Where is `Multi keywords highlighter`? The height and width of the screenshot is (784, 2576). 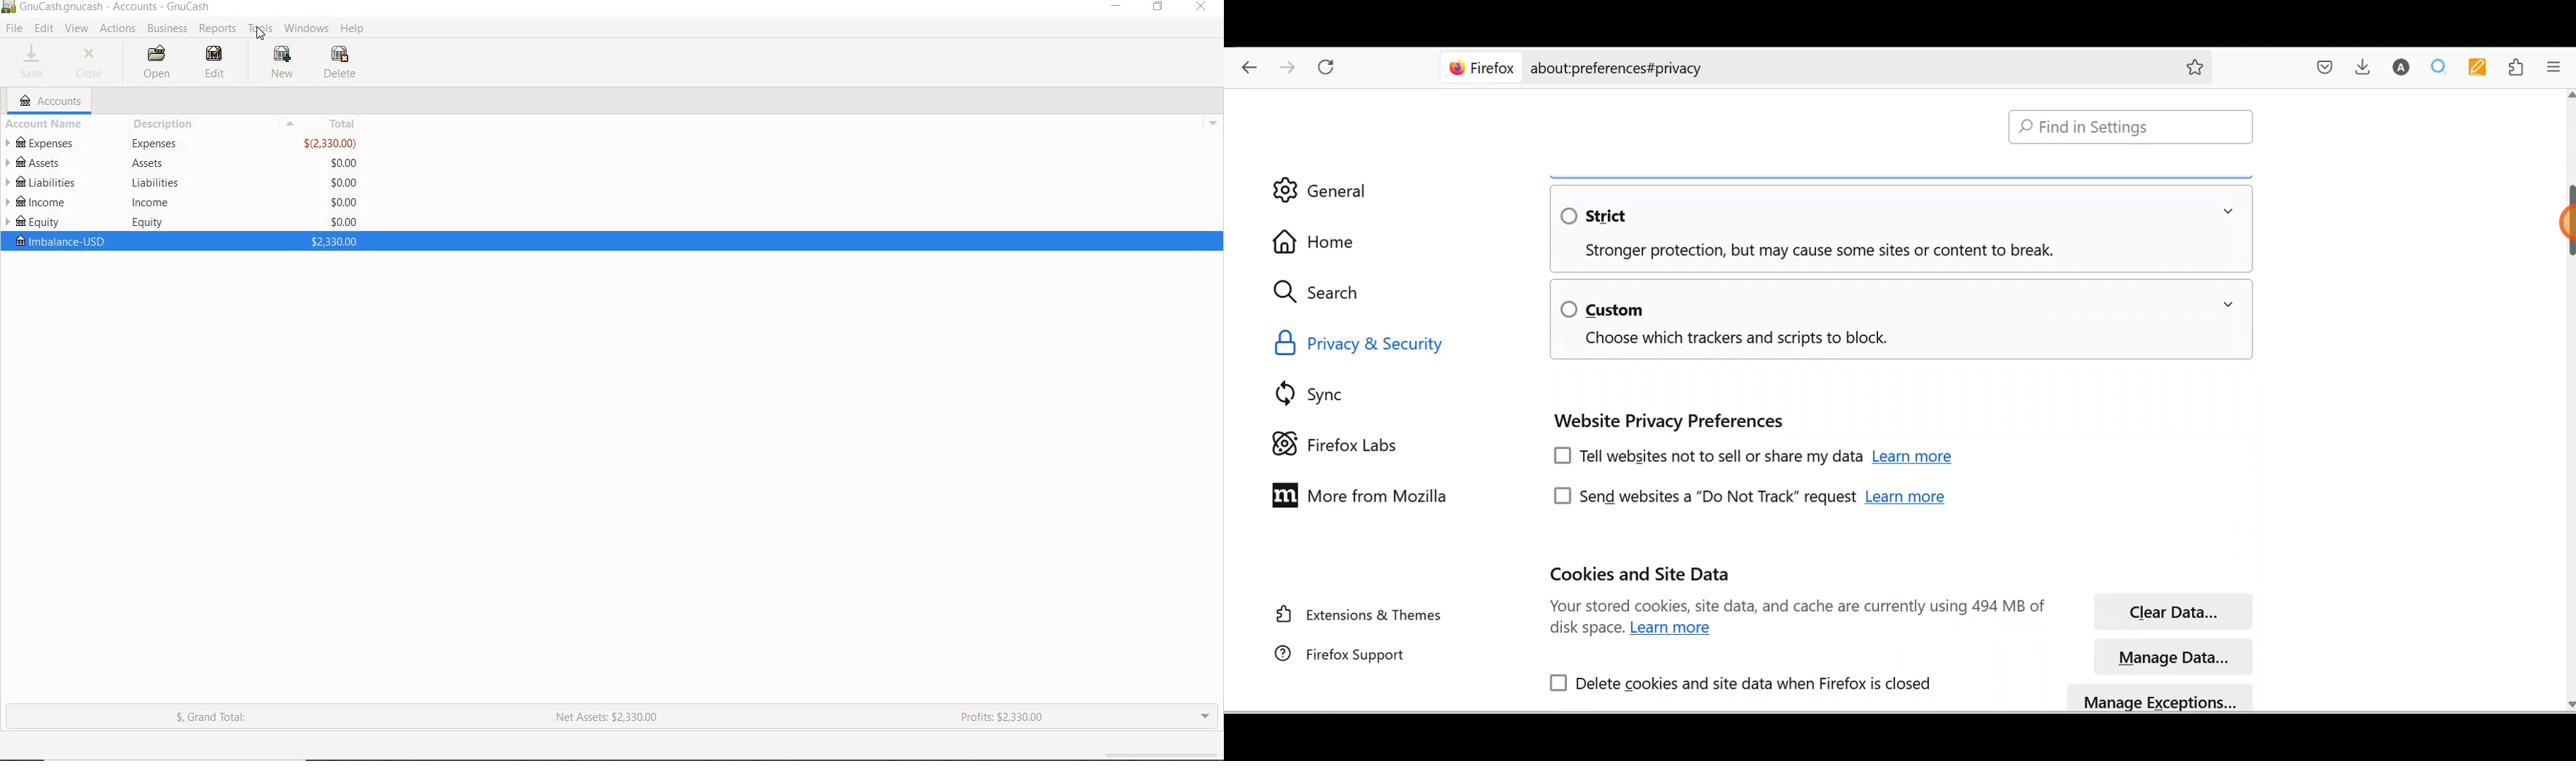
Multi keywords highlighter is located at coordinates (2477, 68).